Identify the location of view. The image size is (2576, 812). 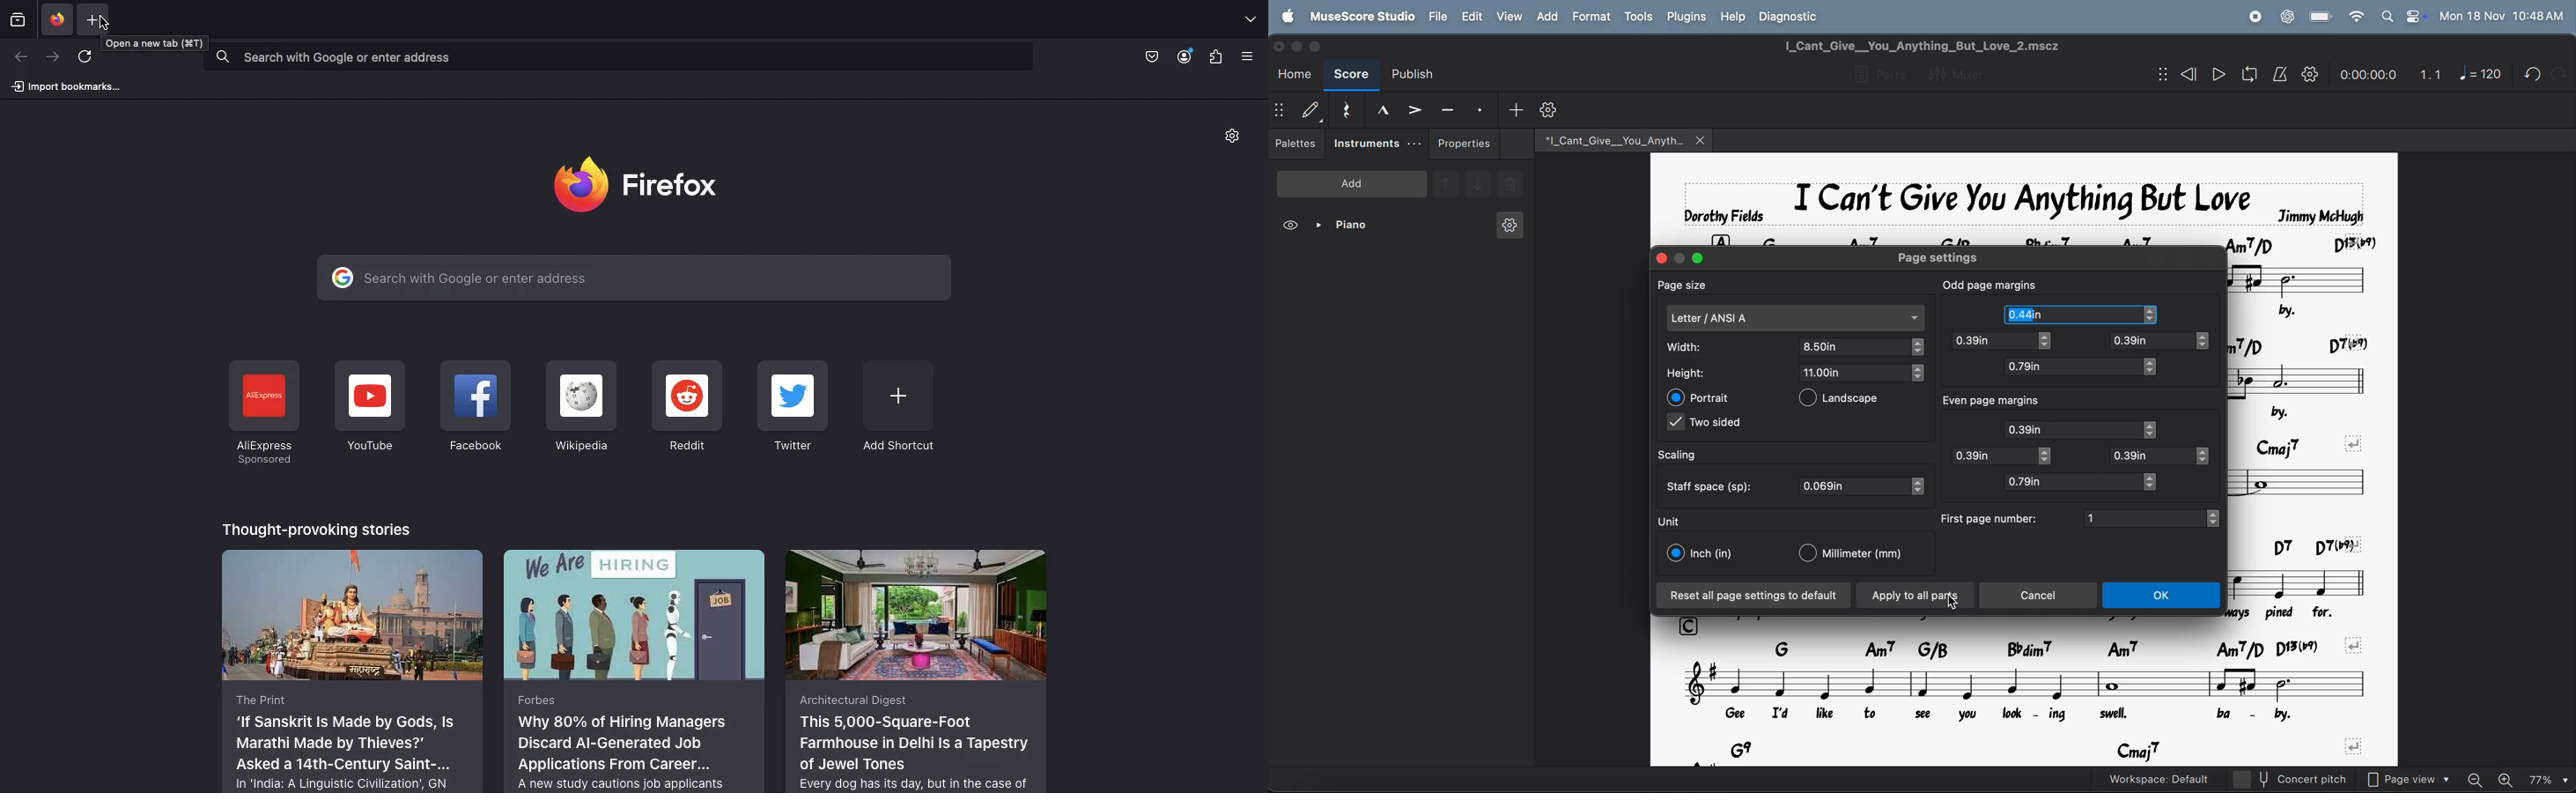
(1292, 226).